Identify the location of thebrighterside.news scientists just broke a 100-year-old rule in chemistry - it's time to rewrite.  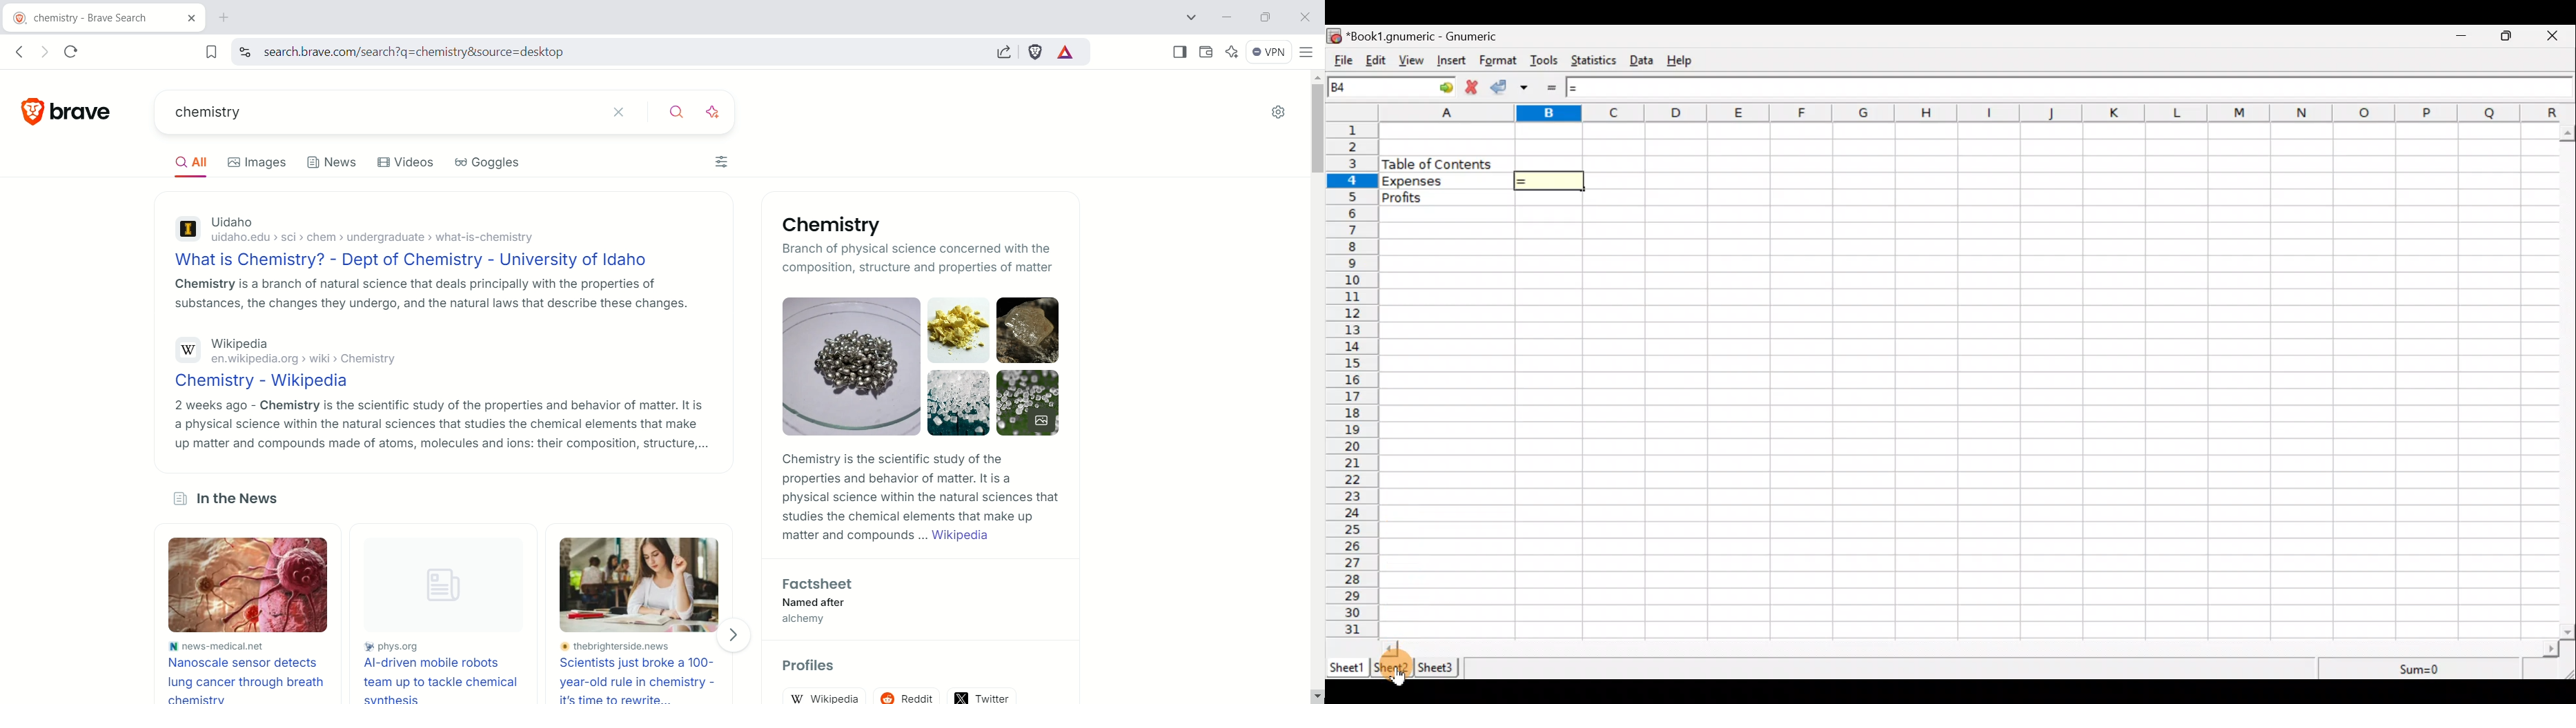
(643, 672).